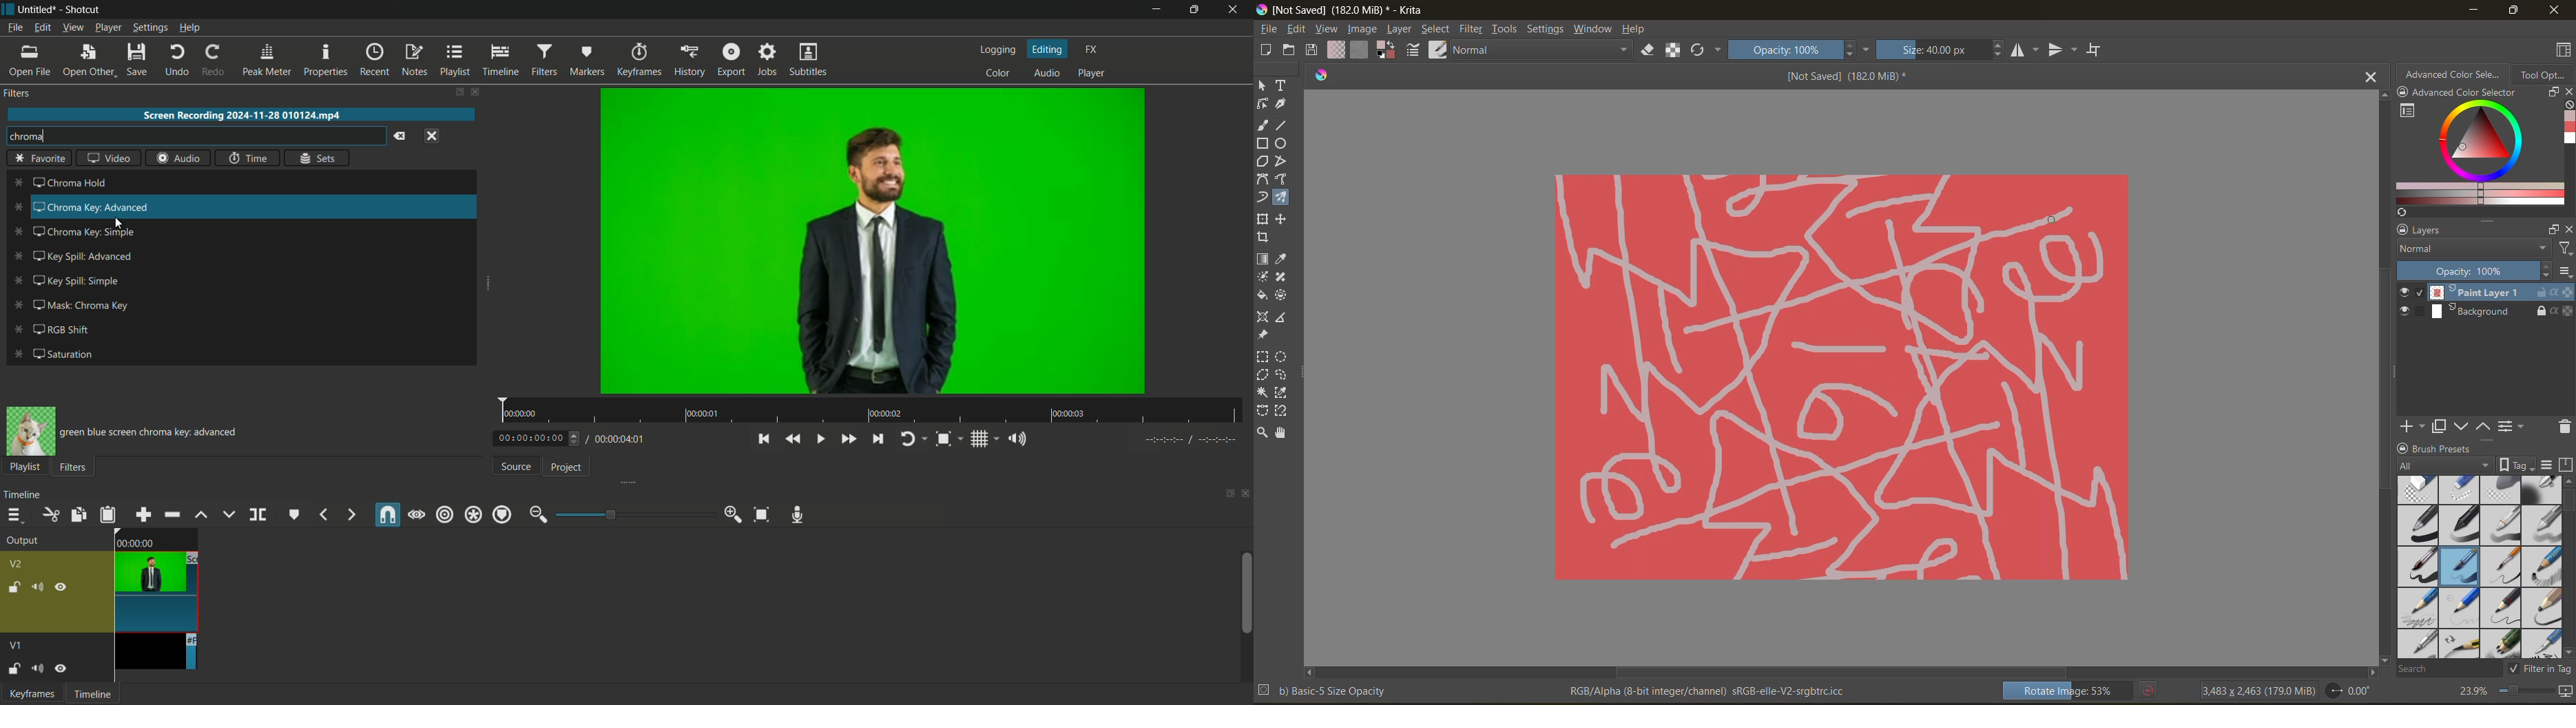  Describe the element at coordinates (2260, 690) in the screenshot. I see `image metadata` at that location.